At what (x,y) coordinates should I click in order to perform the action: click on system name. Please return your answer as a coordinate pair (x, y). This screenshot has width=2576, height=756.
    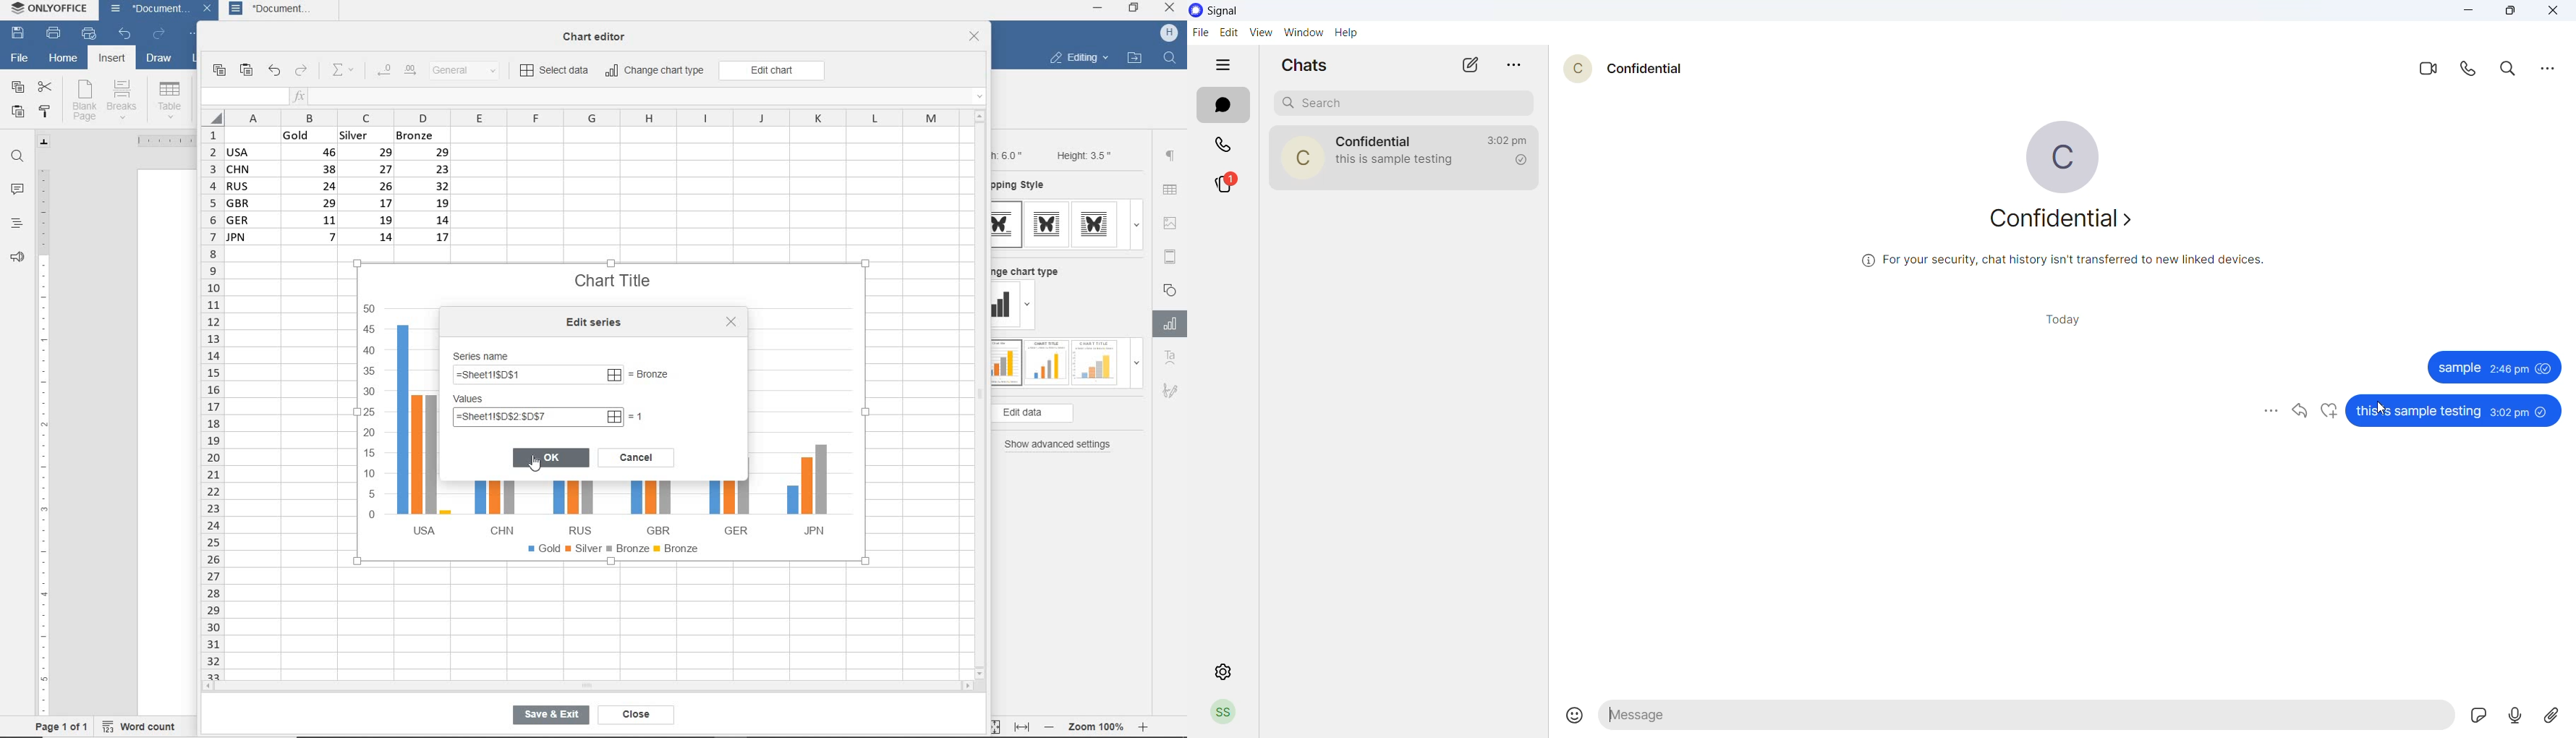
    Looking at the image, I should click on (52, 11).